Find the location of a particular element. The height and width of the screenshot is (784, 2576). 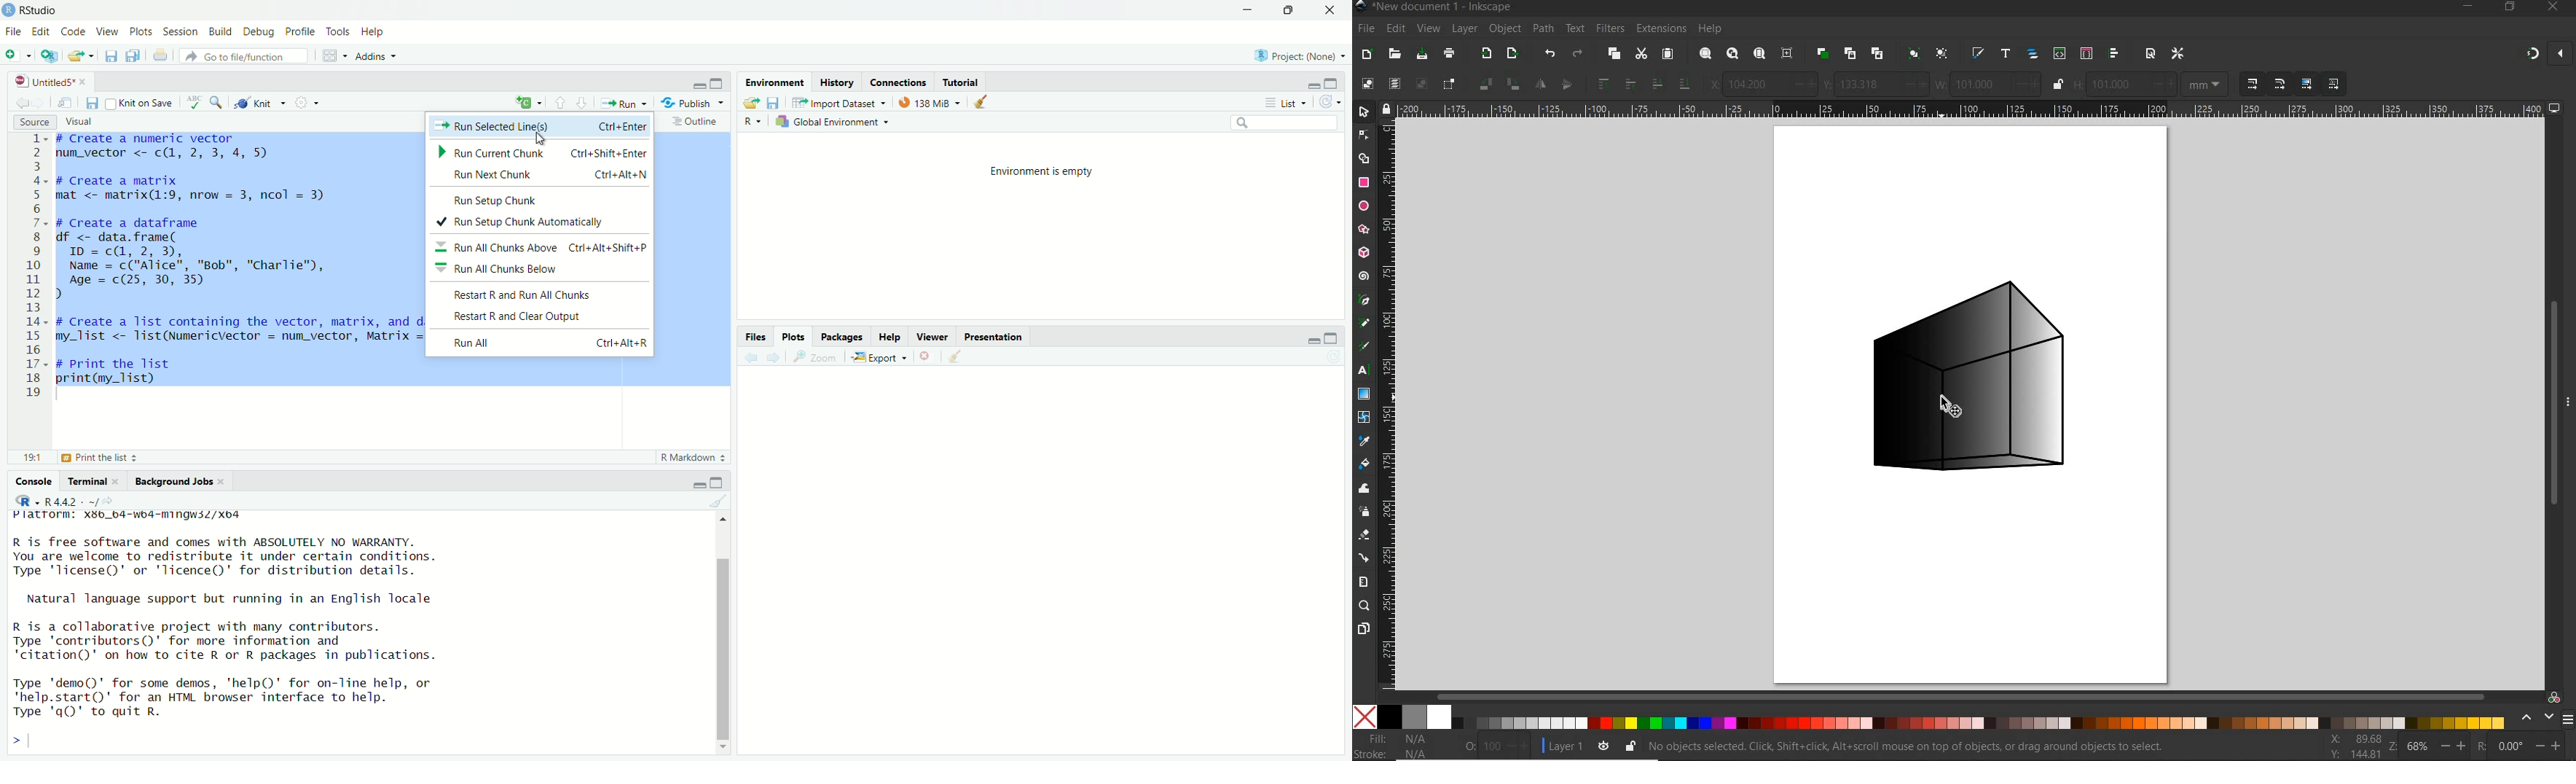

Publish ~ is located at coordinates (694, 103).